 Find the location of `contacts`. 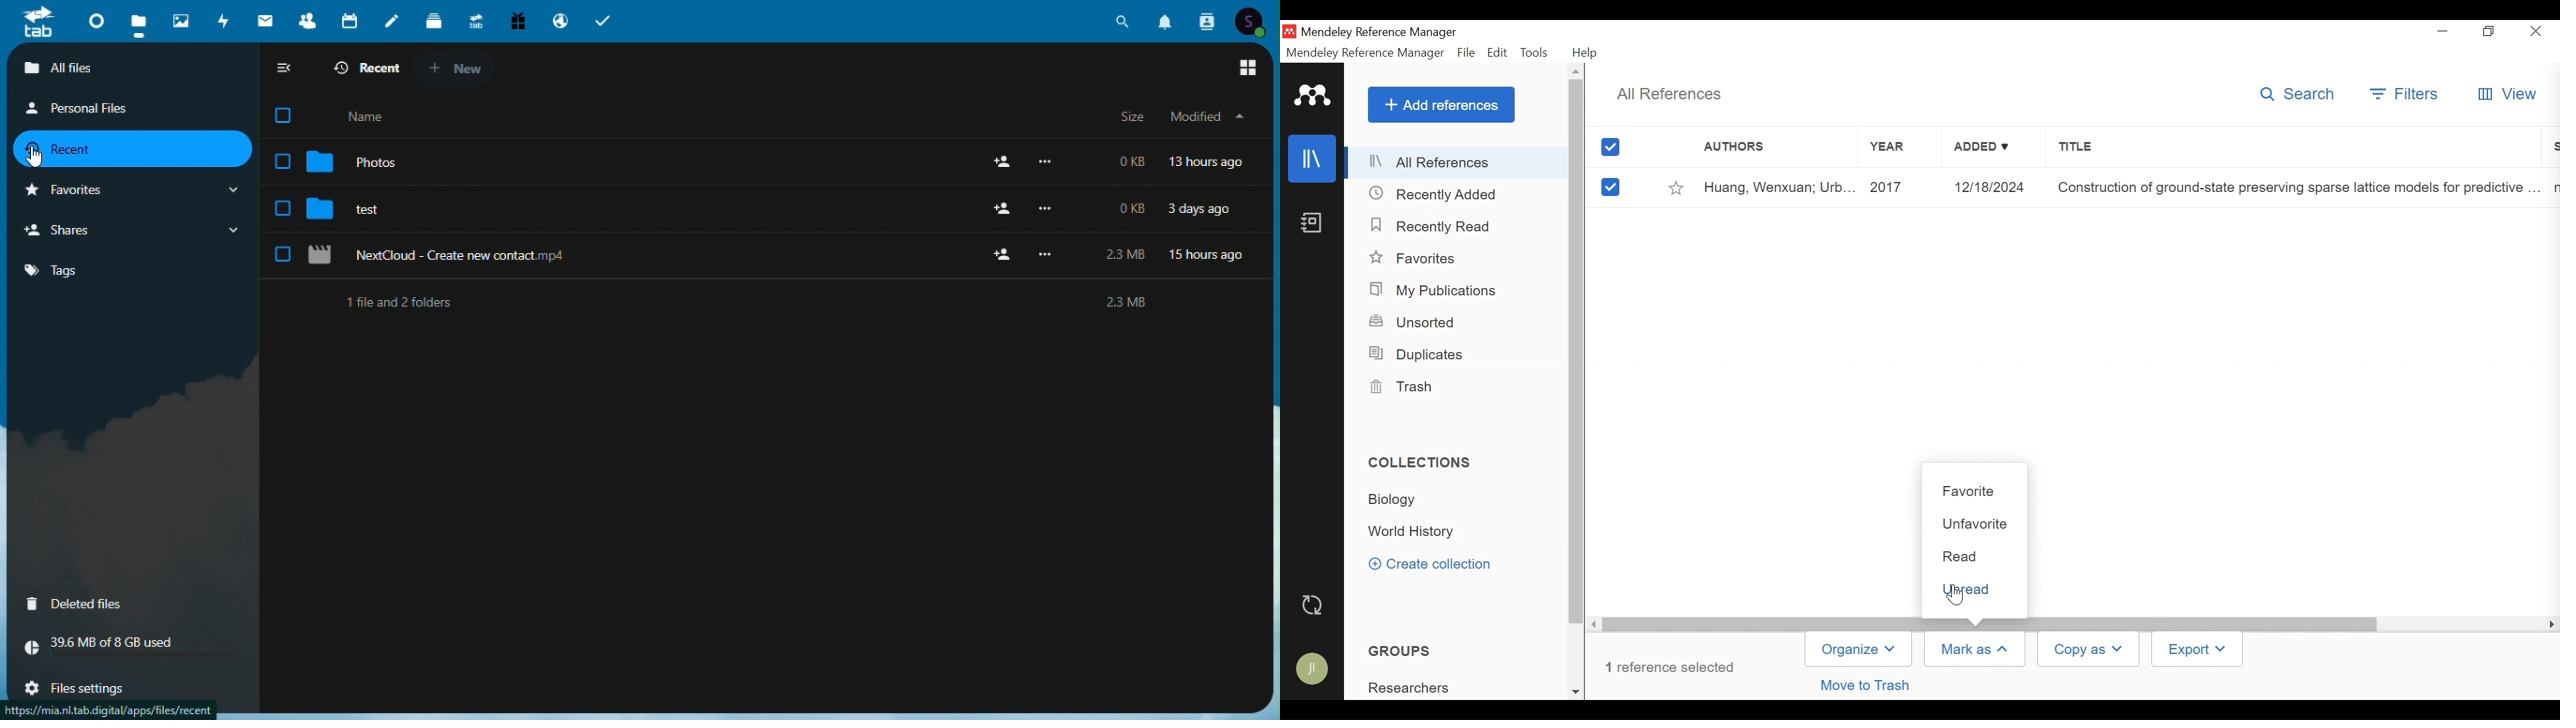

contacts is located at coordinates (302, 17).